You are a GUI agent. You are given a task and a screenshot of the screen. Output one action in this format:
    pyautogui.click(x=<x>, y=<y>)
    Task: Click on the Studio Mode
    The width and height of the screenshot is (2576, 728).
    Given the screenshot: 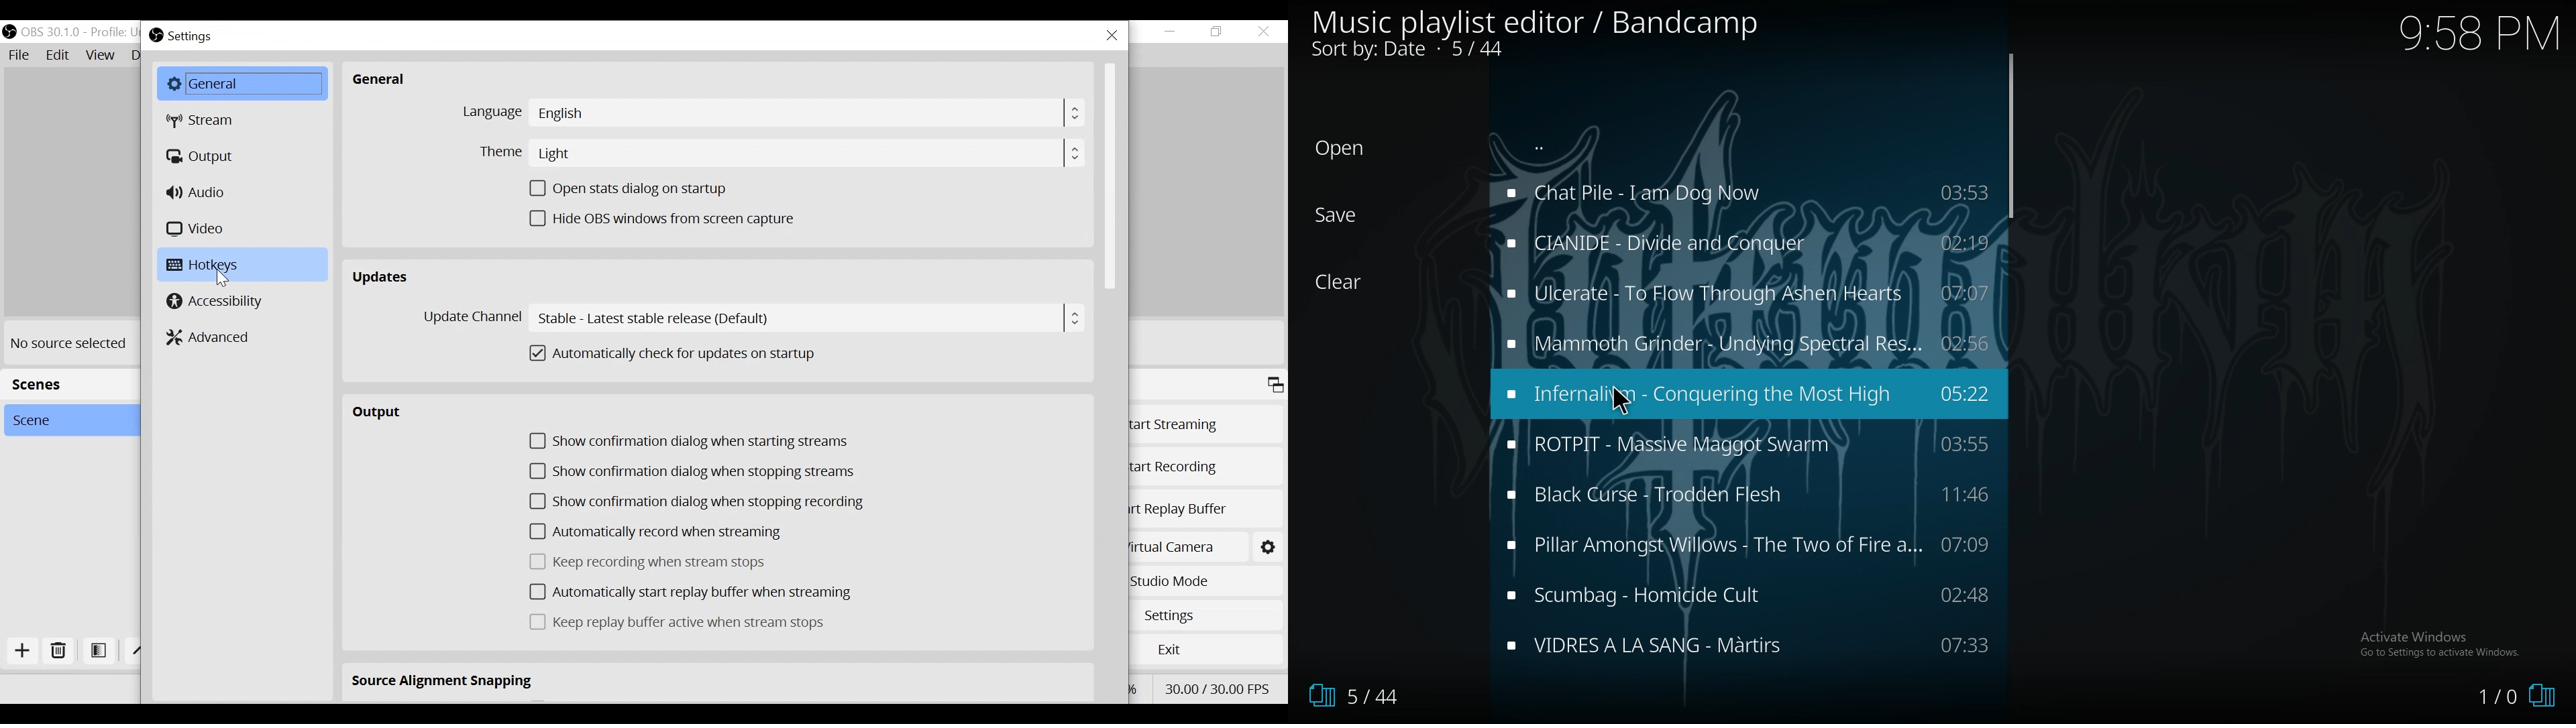 What is the action you would take?
    pyautogui.click(x=1202, y=583)
    